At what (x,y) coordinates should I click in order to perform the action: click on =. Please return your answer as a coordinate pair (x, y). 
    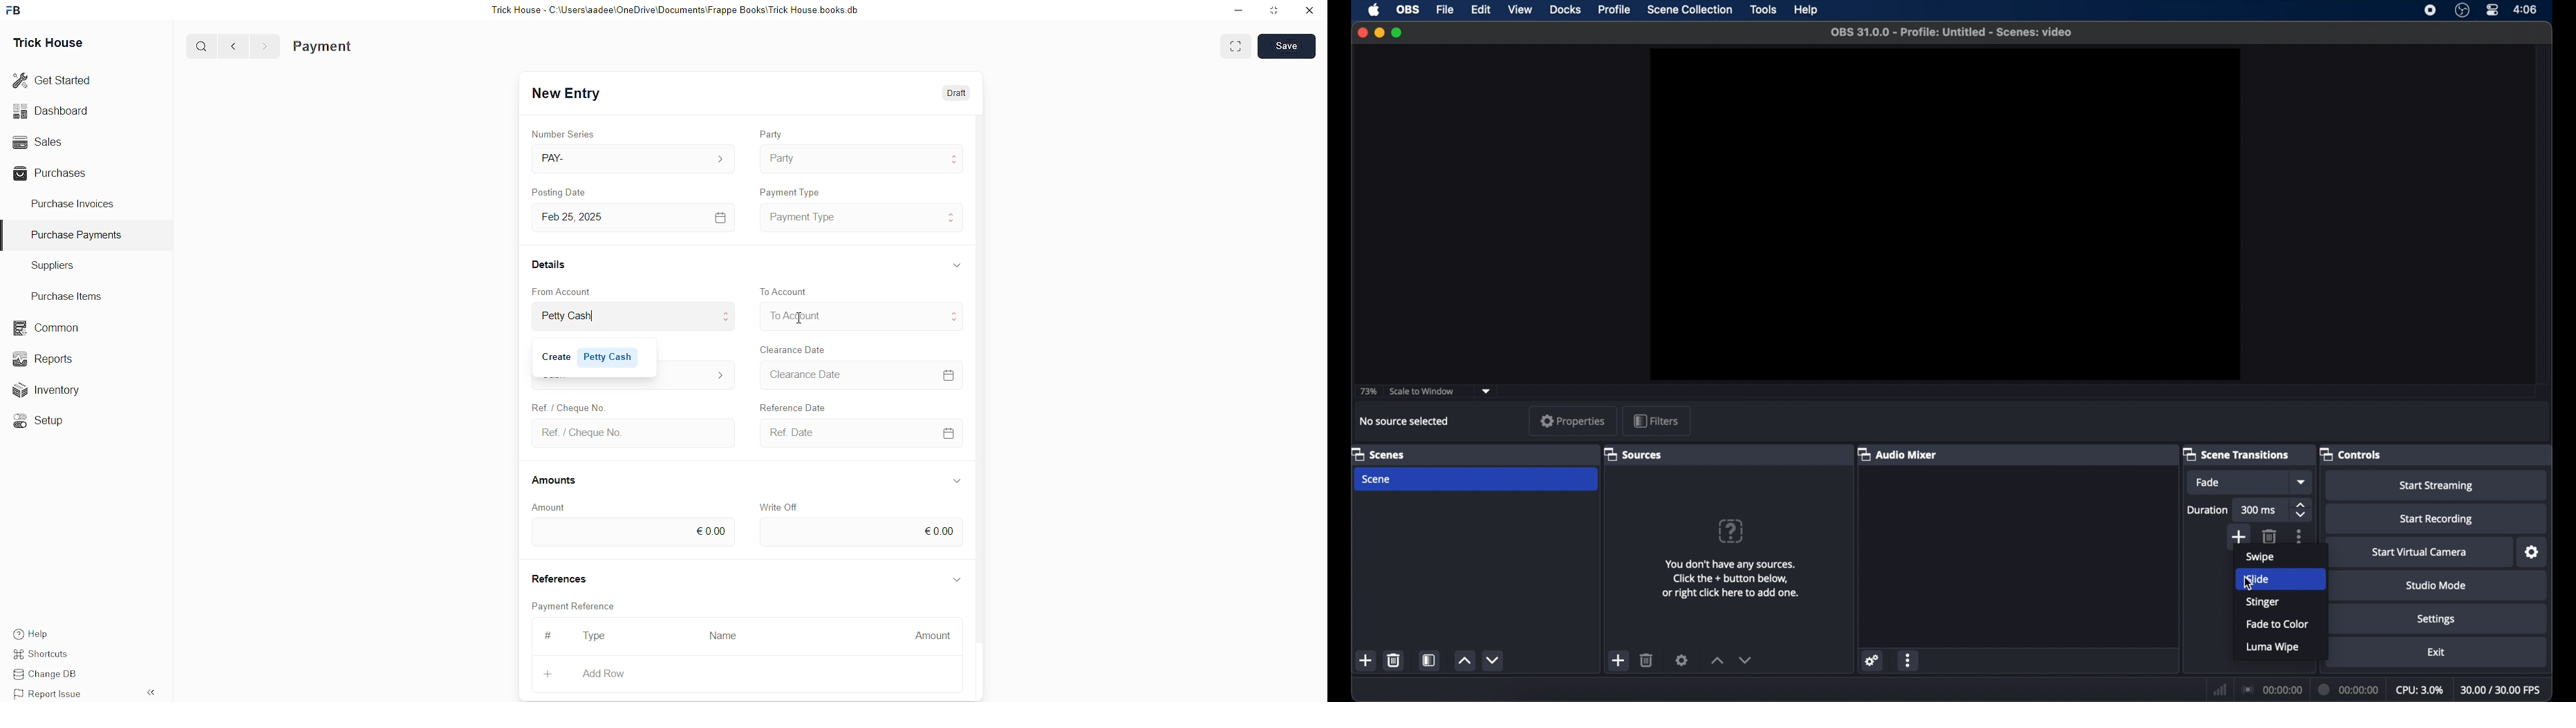
    Looking at the image, I should click on (951, 373).